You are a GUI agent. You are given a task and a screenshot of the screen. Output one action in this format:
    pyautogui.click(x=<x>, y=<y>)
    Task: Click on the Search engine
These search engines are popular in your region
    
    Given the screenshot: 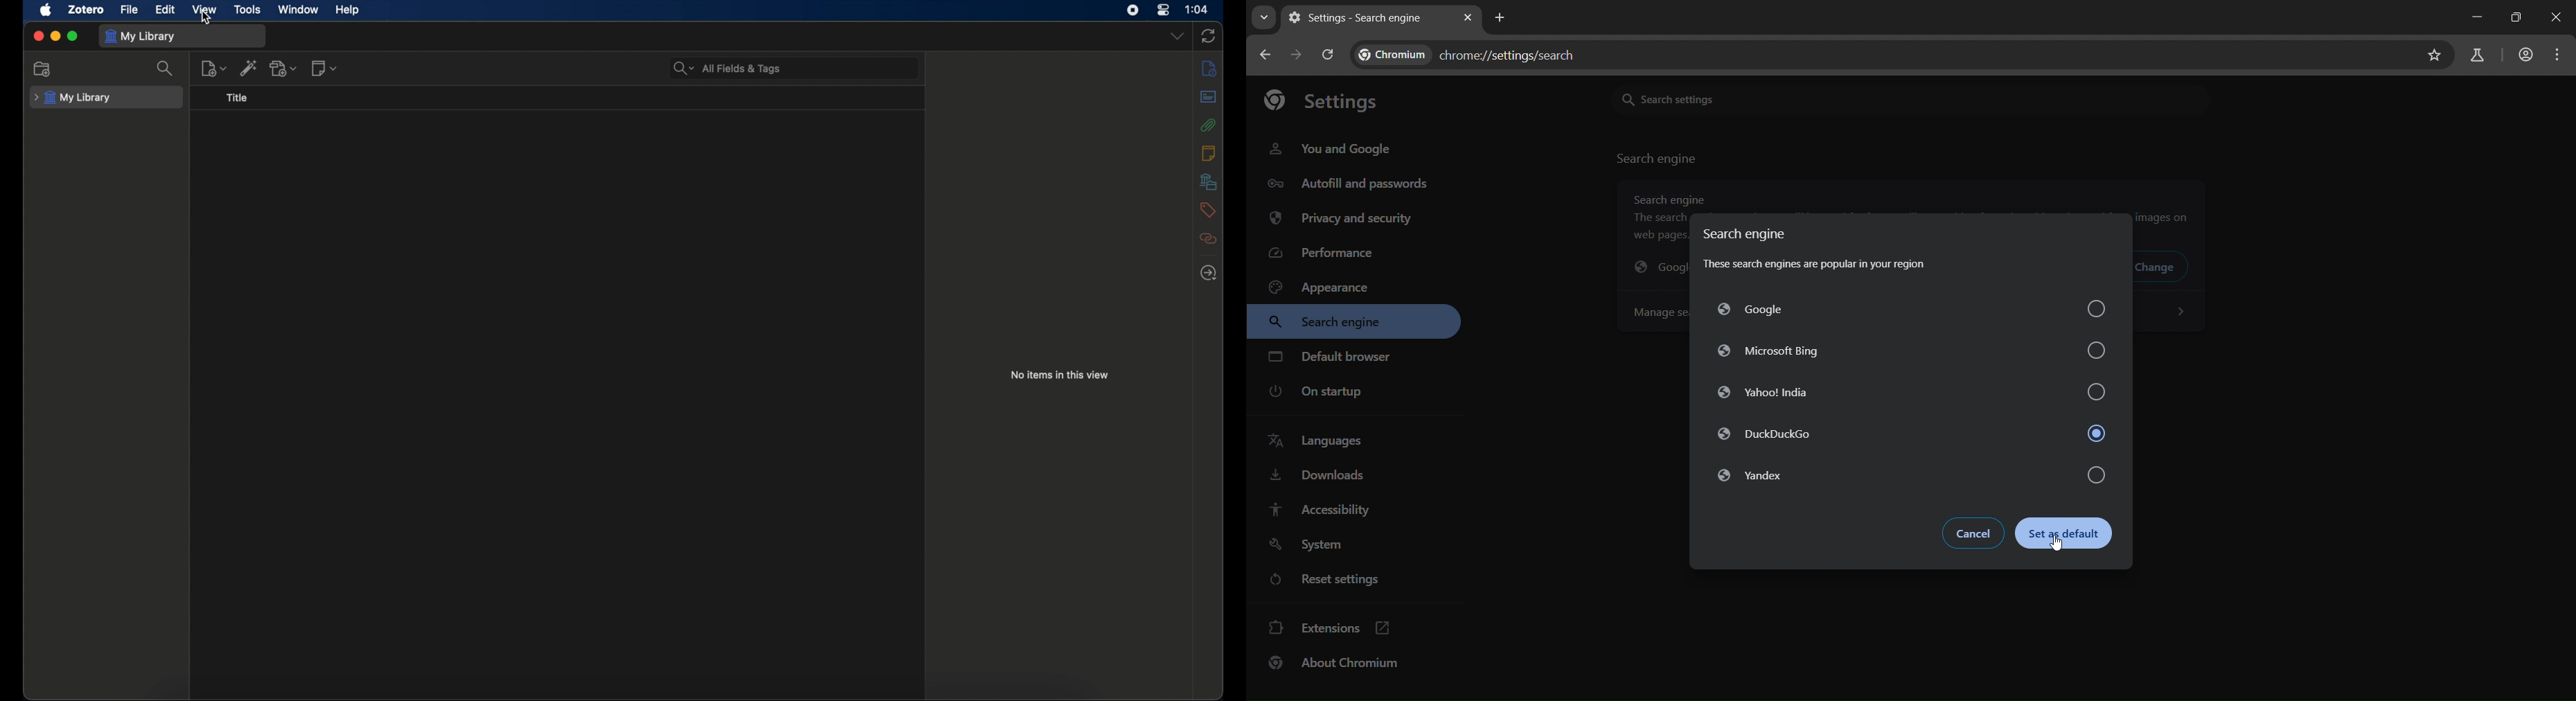 What is the action you would take?
    pyautogui.click(x=1820, y=250)
    